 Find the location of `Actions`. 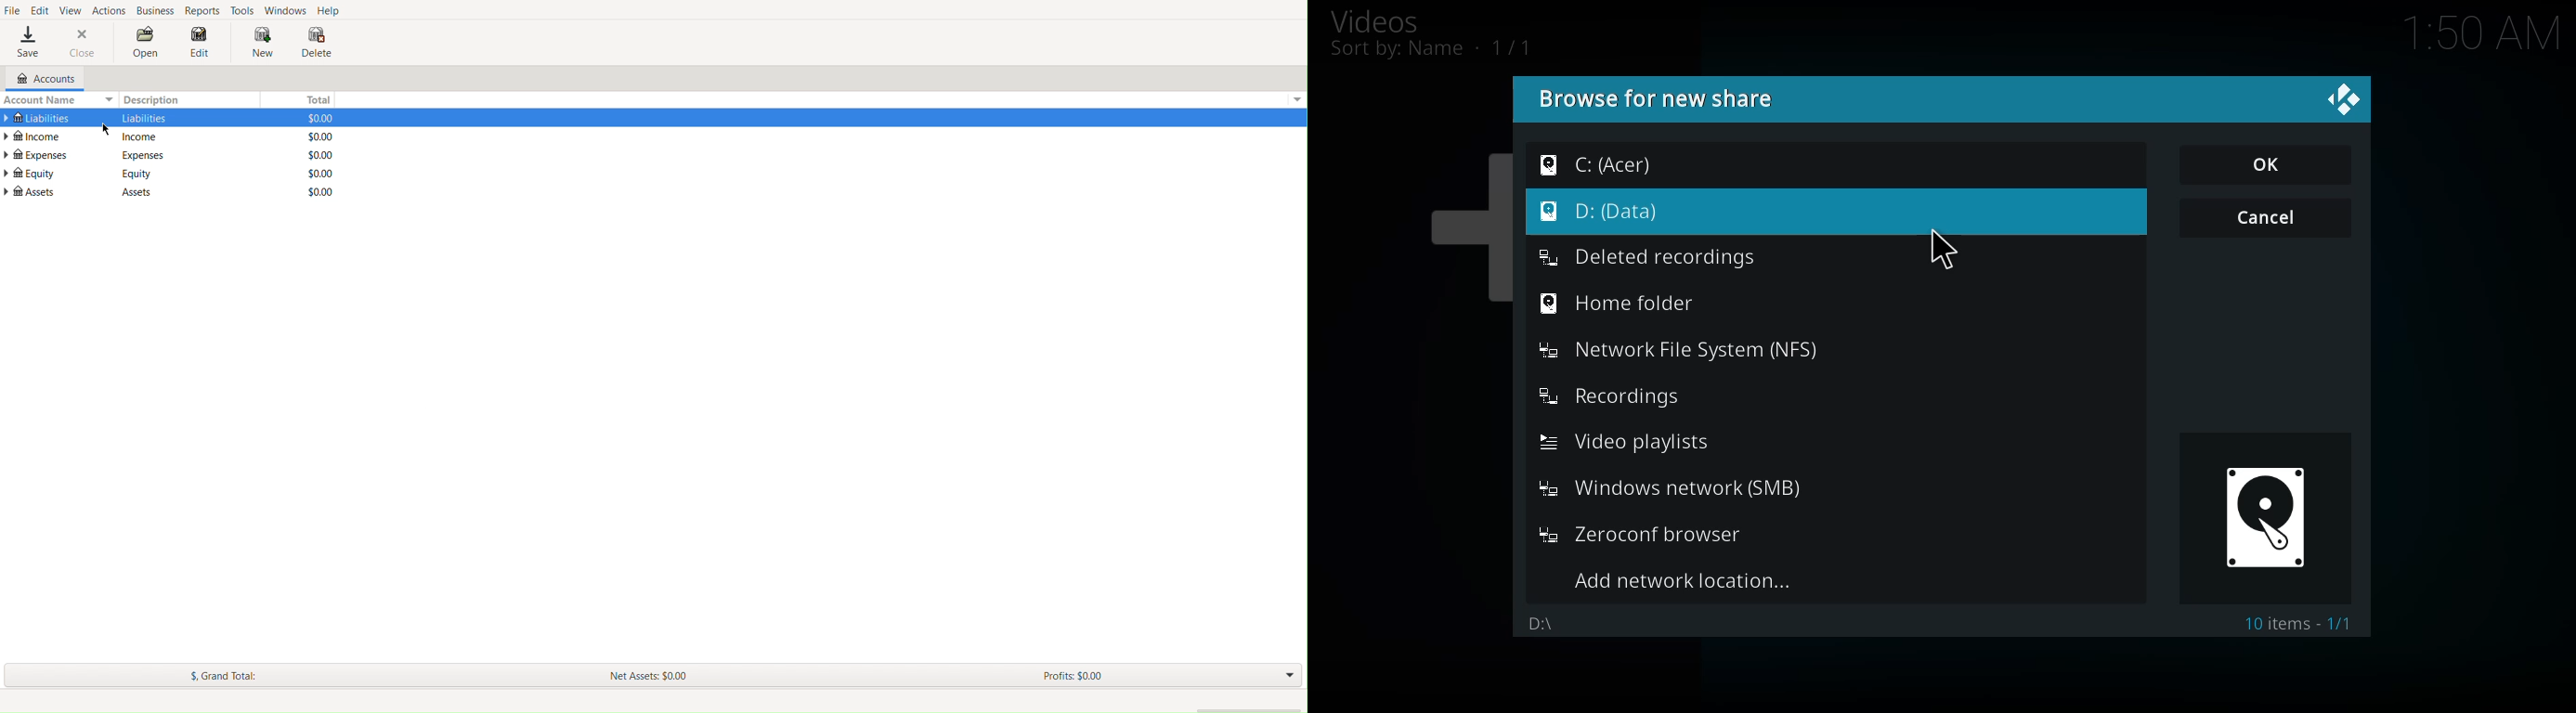

Actions is located at coordinates (109, 9).